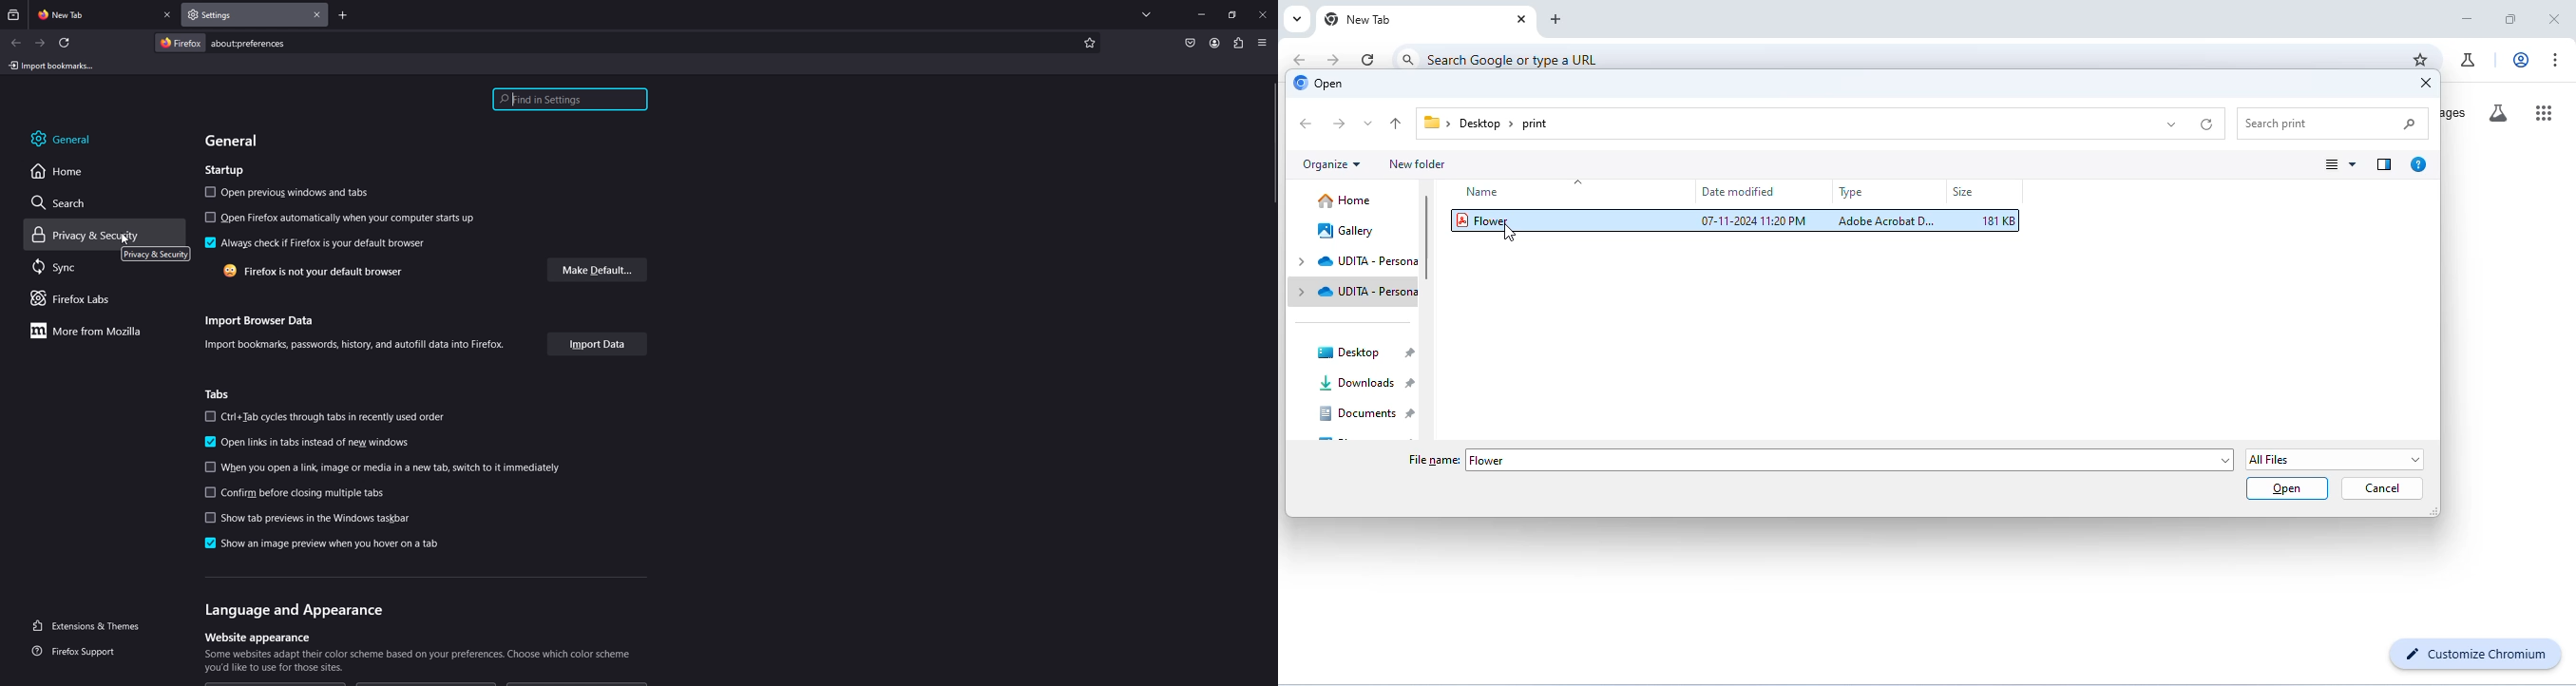 The width and height of the screenshot is (2576, 700). I want to click on close, so click(1265, 13).